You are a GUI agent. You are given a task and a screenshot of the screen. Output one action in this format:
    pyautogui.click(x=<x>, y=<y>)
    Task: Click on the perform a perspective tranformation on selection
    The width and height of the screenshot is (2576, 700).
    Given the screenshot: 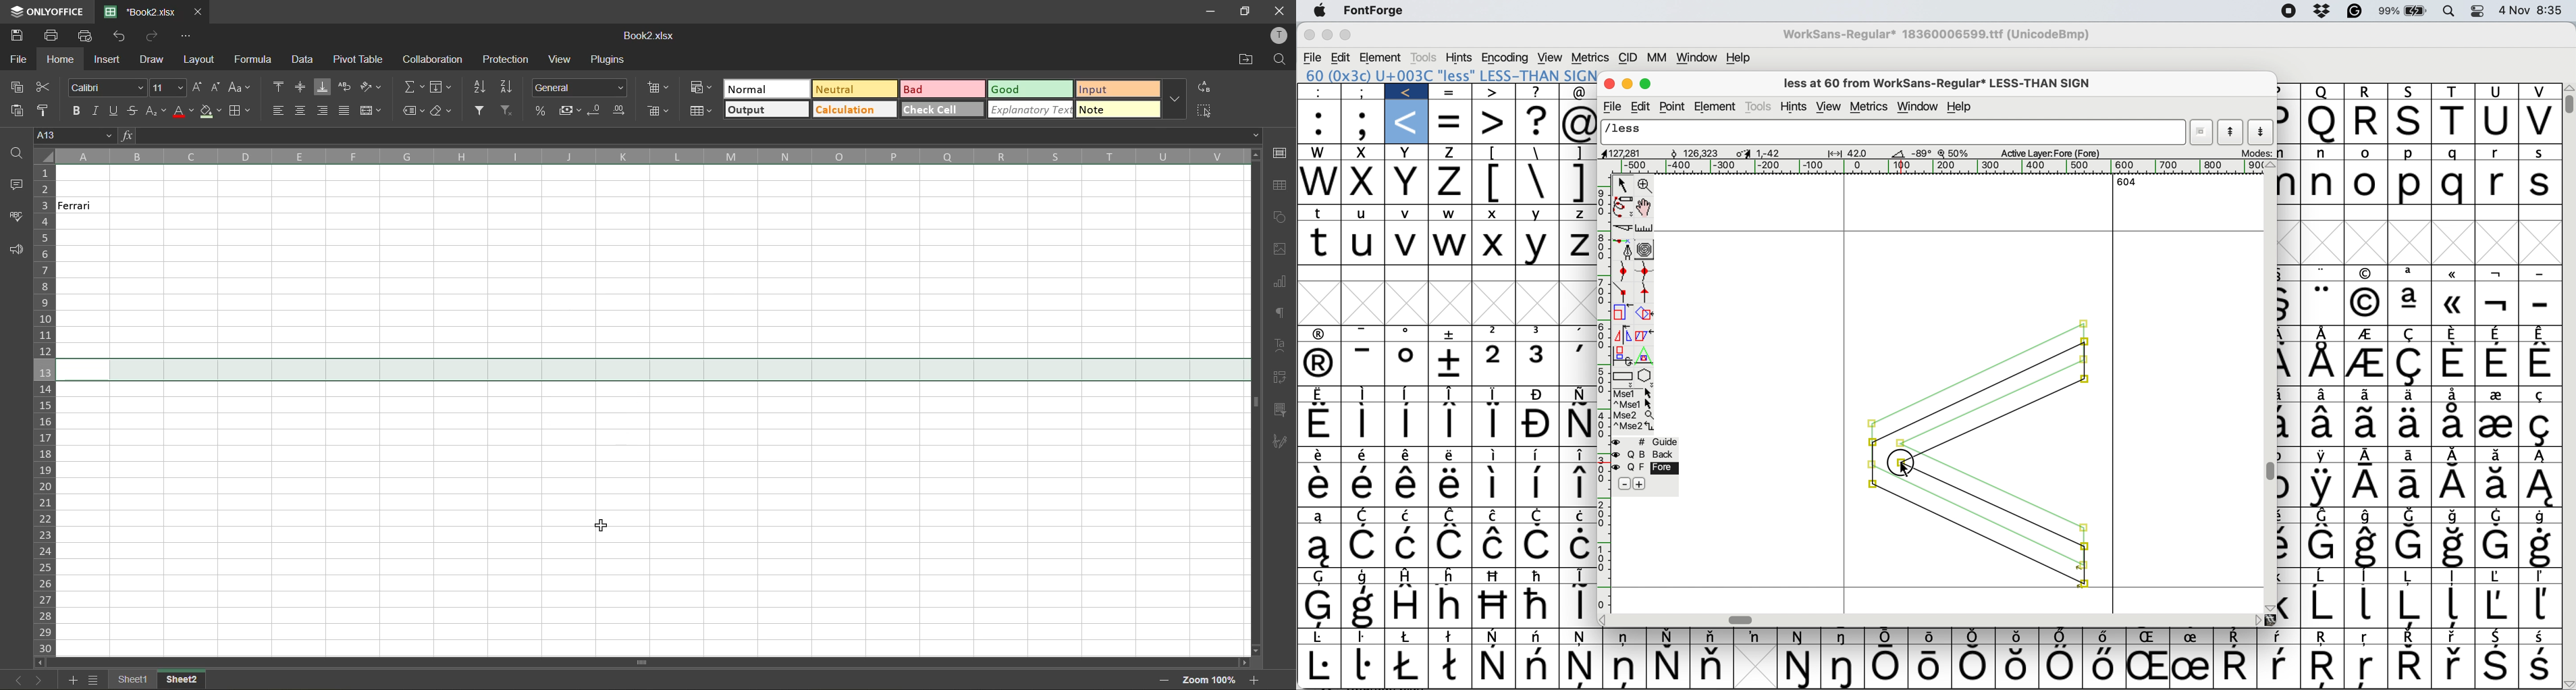 What is the action you would take?
    pyautogui.click(x=1649, y=353)
    